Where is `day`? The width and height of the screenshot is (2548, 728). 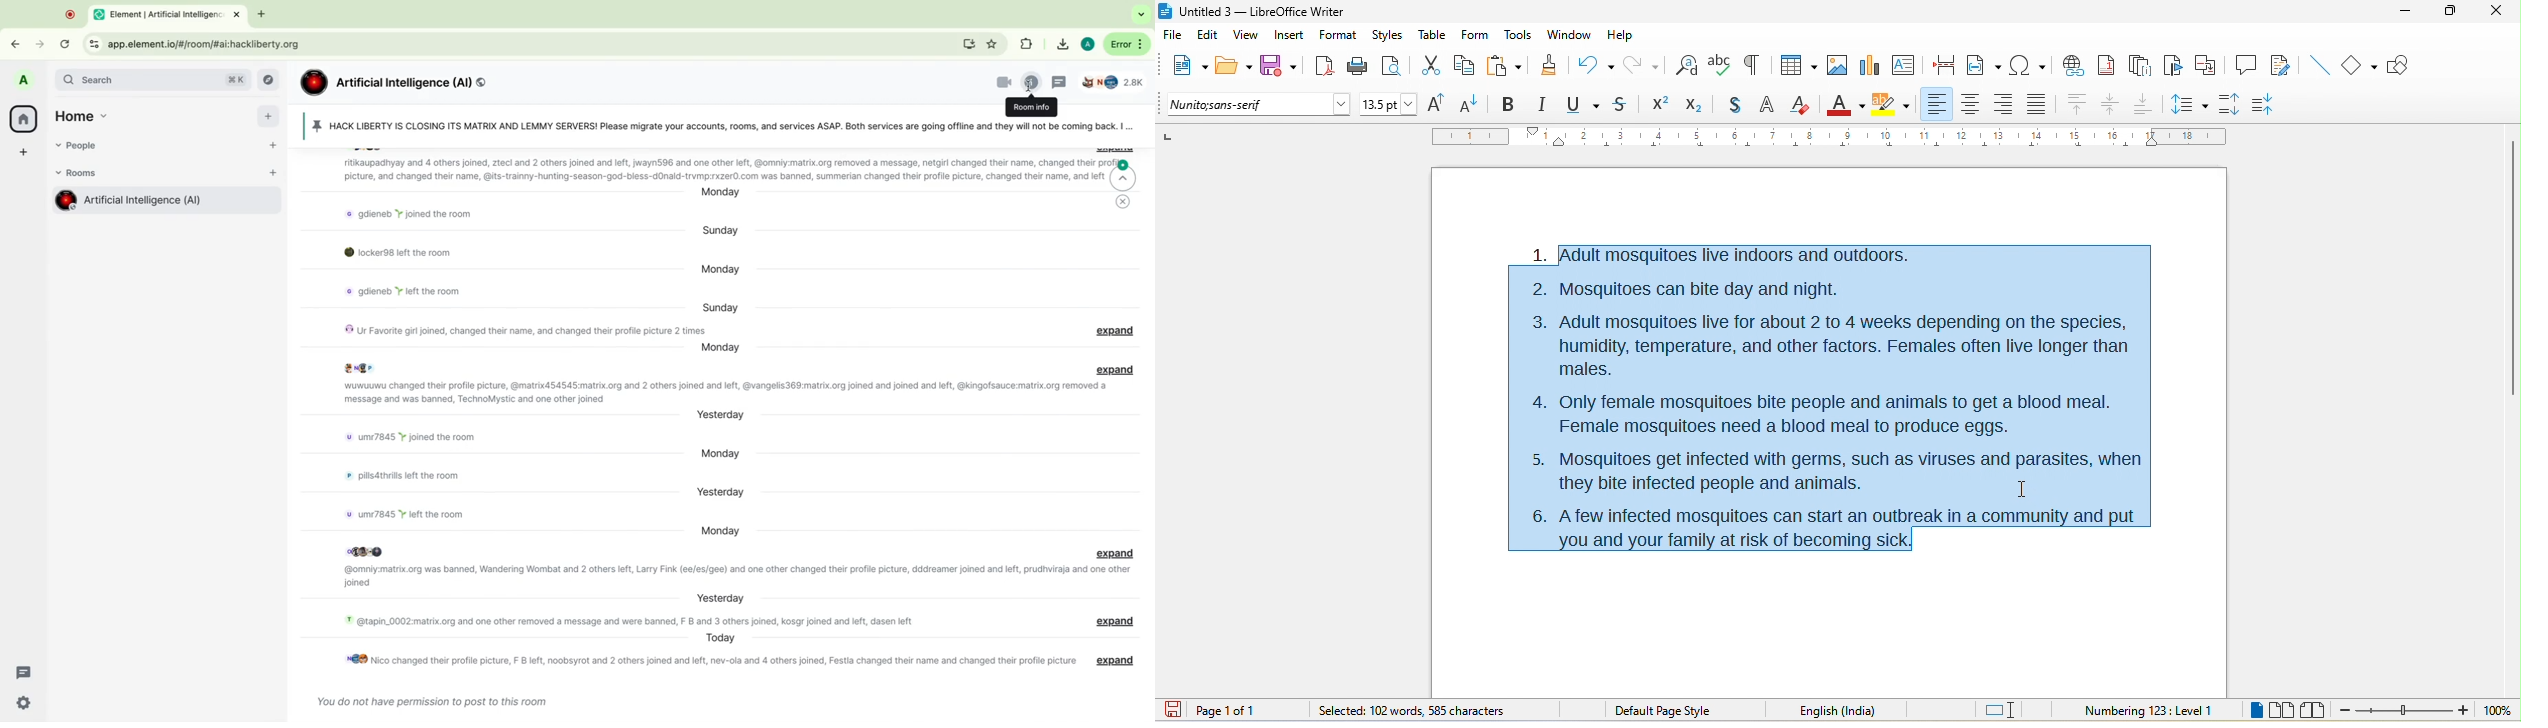
day is located at coordinates (718, 597).